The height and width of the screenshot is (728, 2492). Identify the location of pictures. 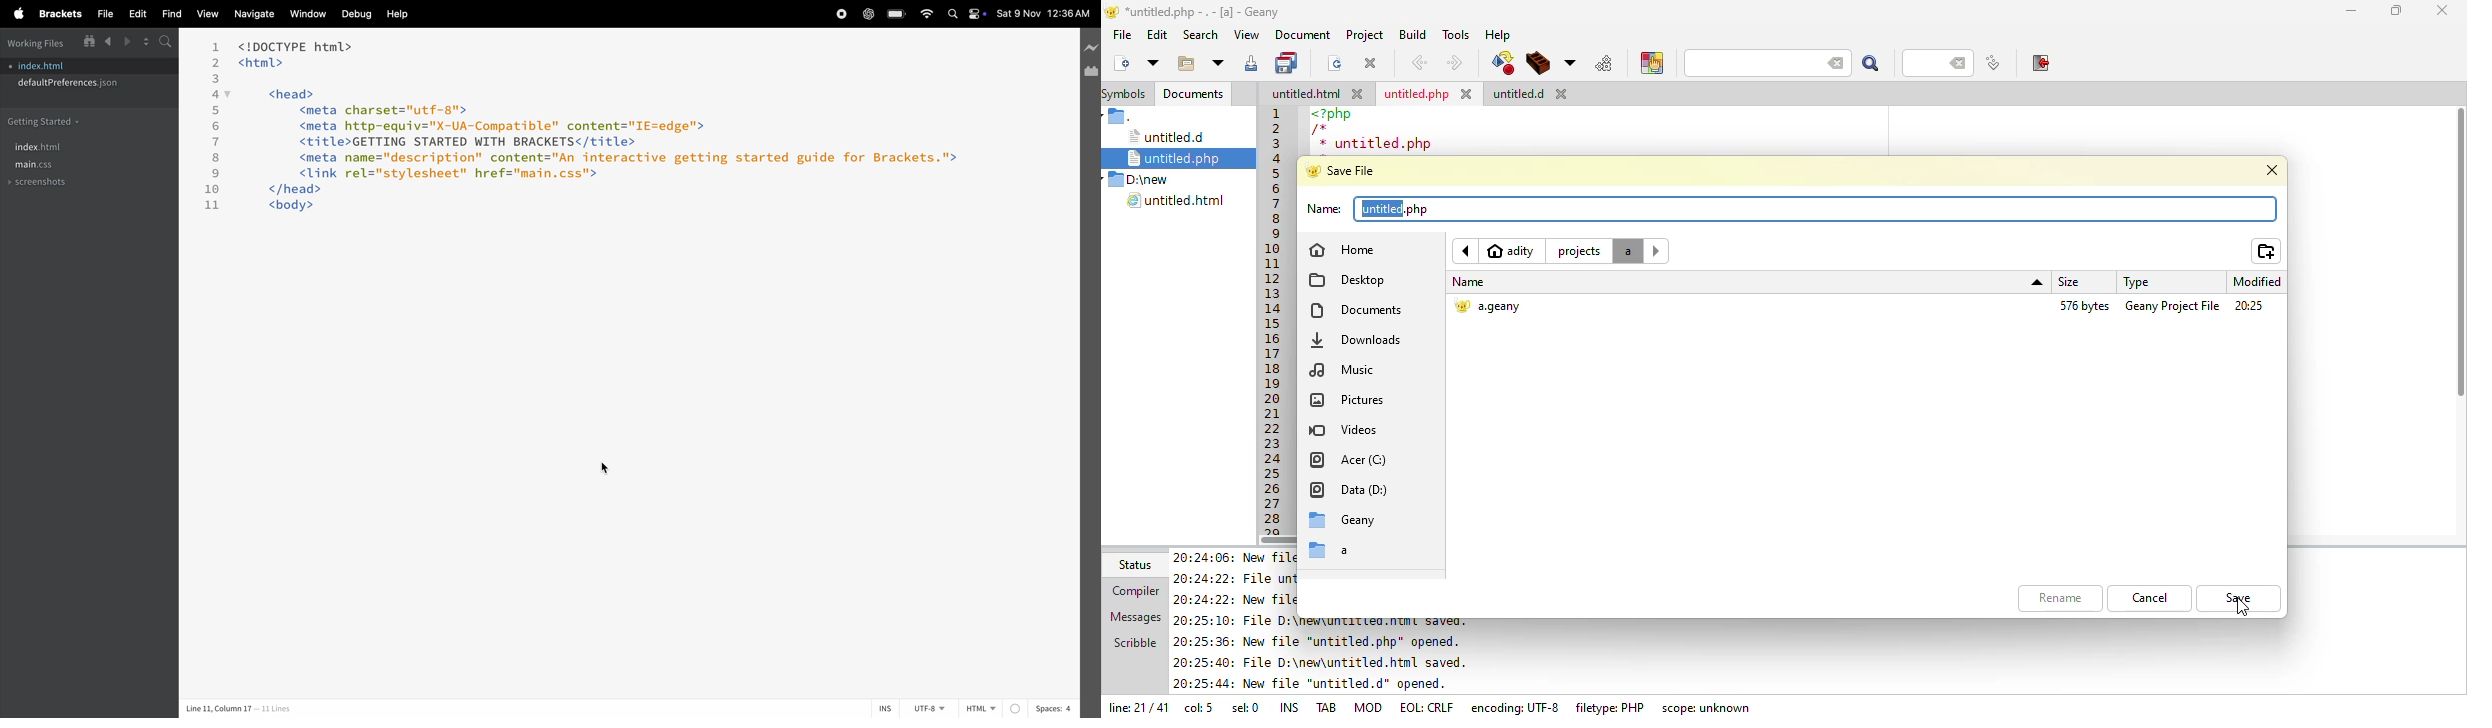
(1350, 400).